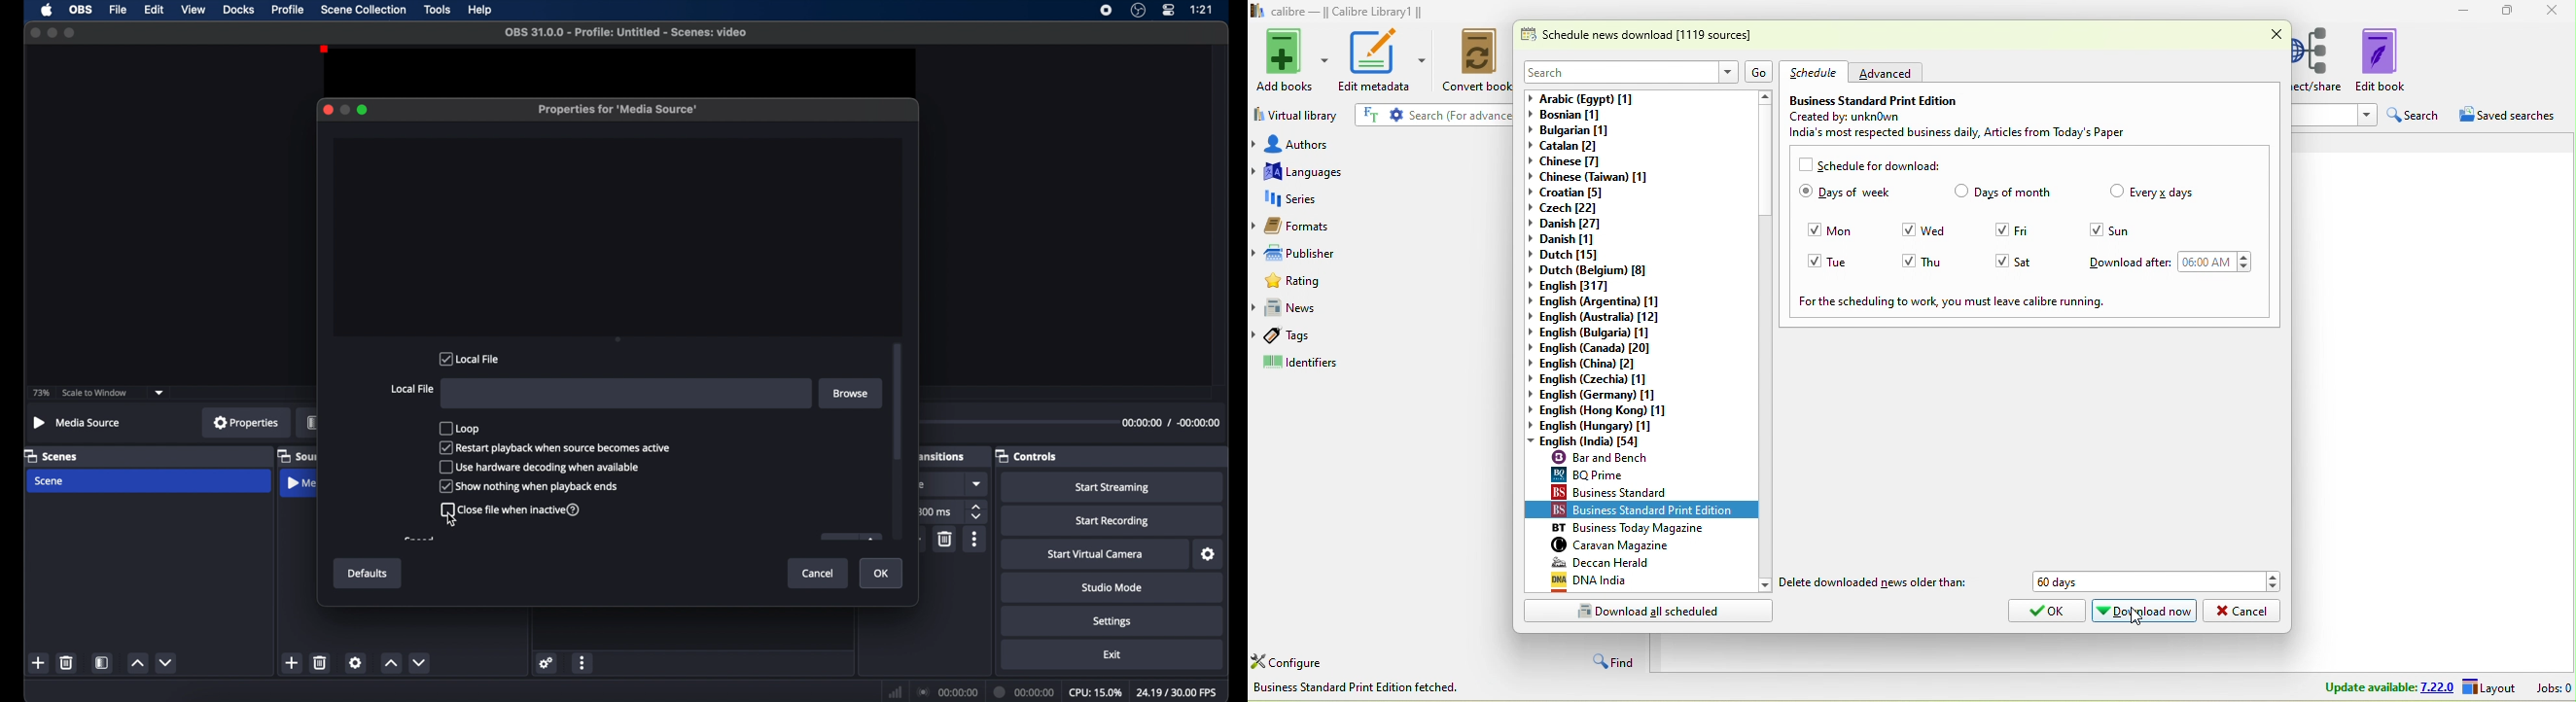 The height and width of the screenshot is (728, 2576). What do you see at coordinates (1600, 317) in the screenshot?
I see `english (australia)[12]` at bounding box center [1600, 317].